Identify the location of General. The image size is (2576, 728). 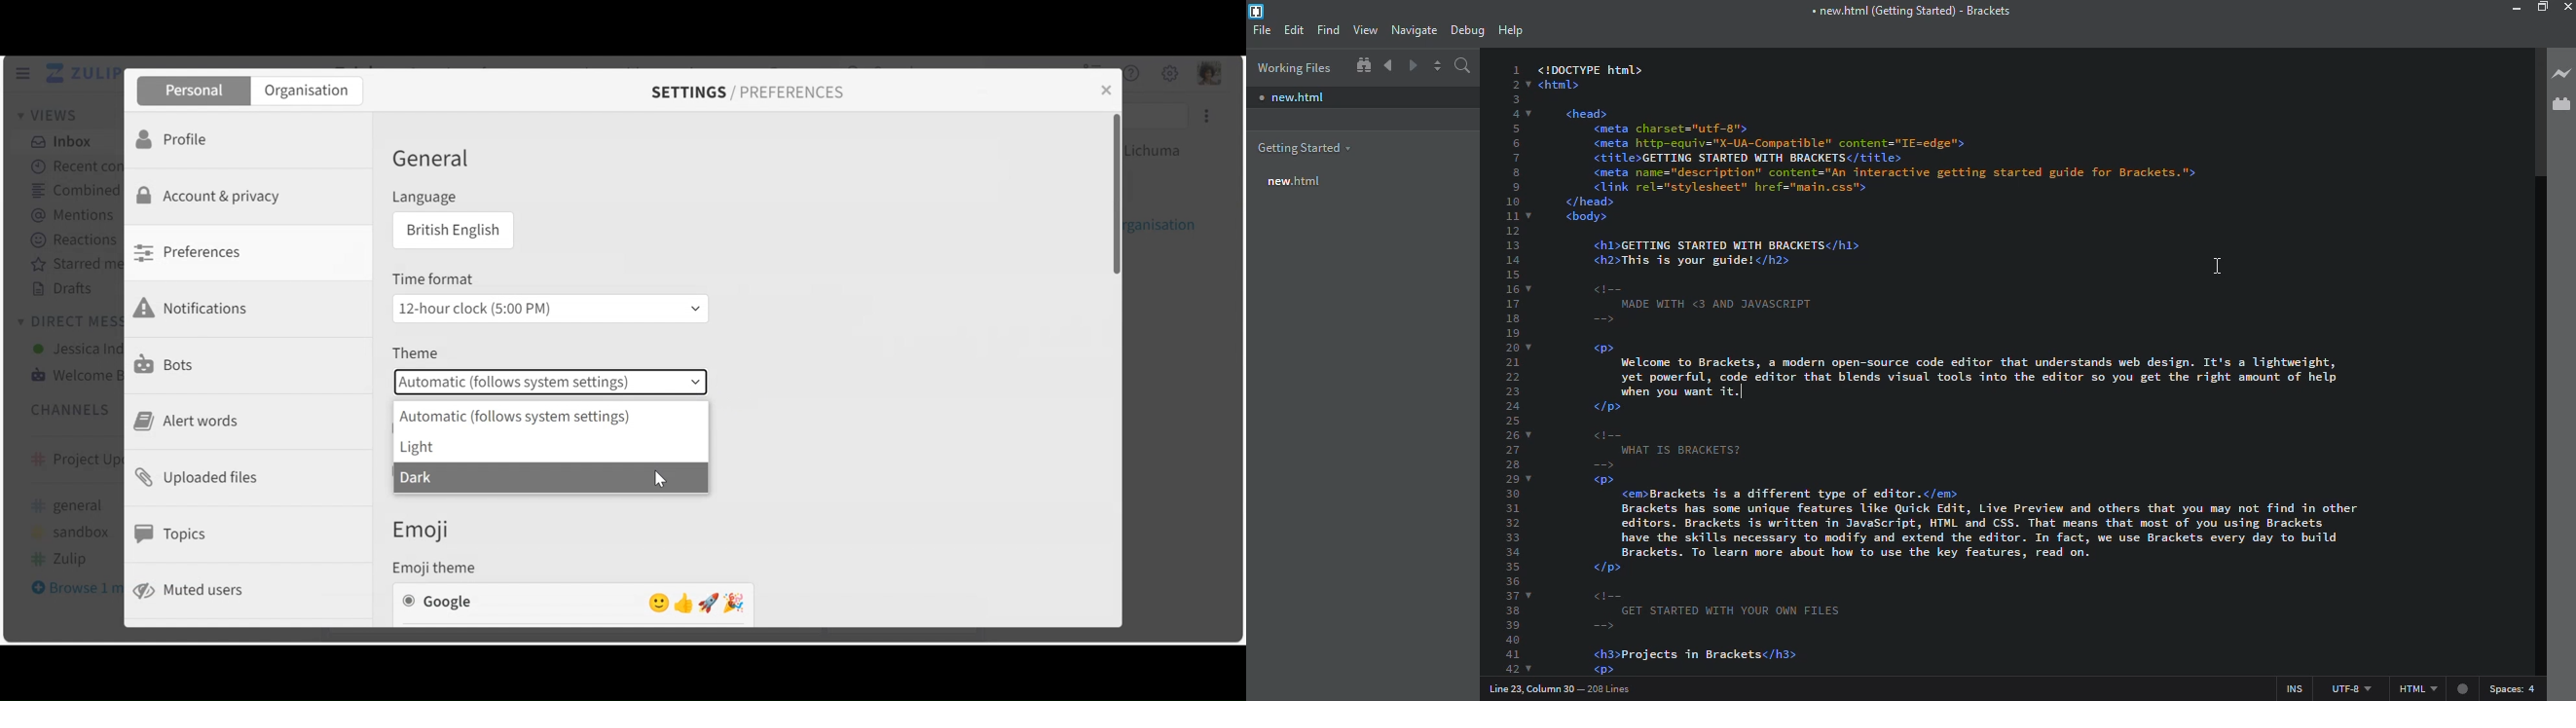
(430, 161).